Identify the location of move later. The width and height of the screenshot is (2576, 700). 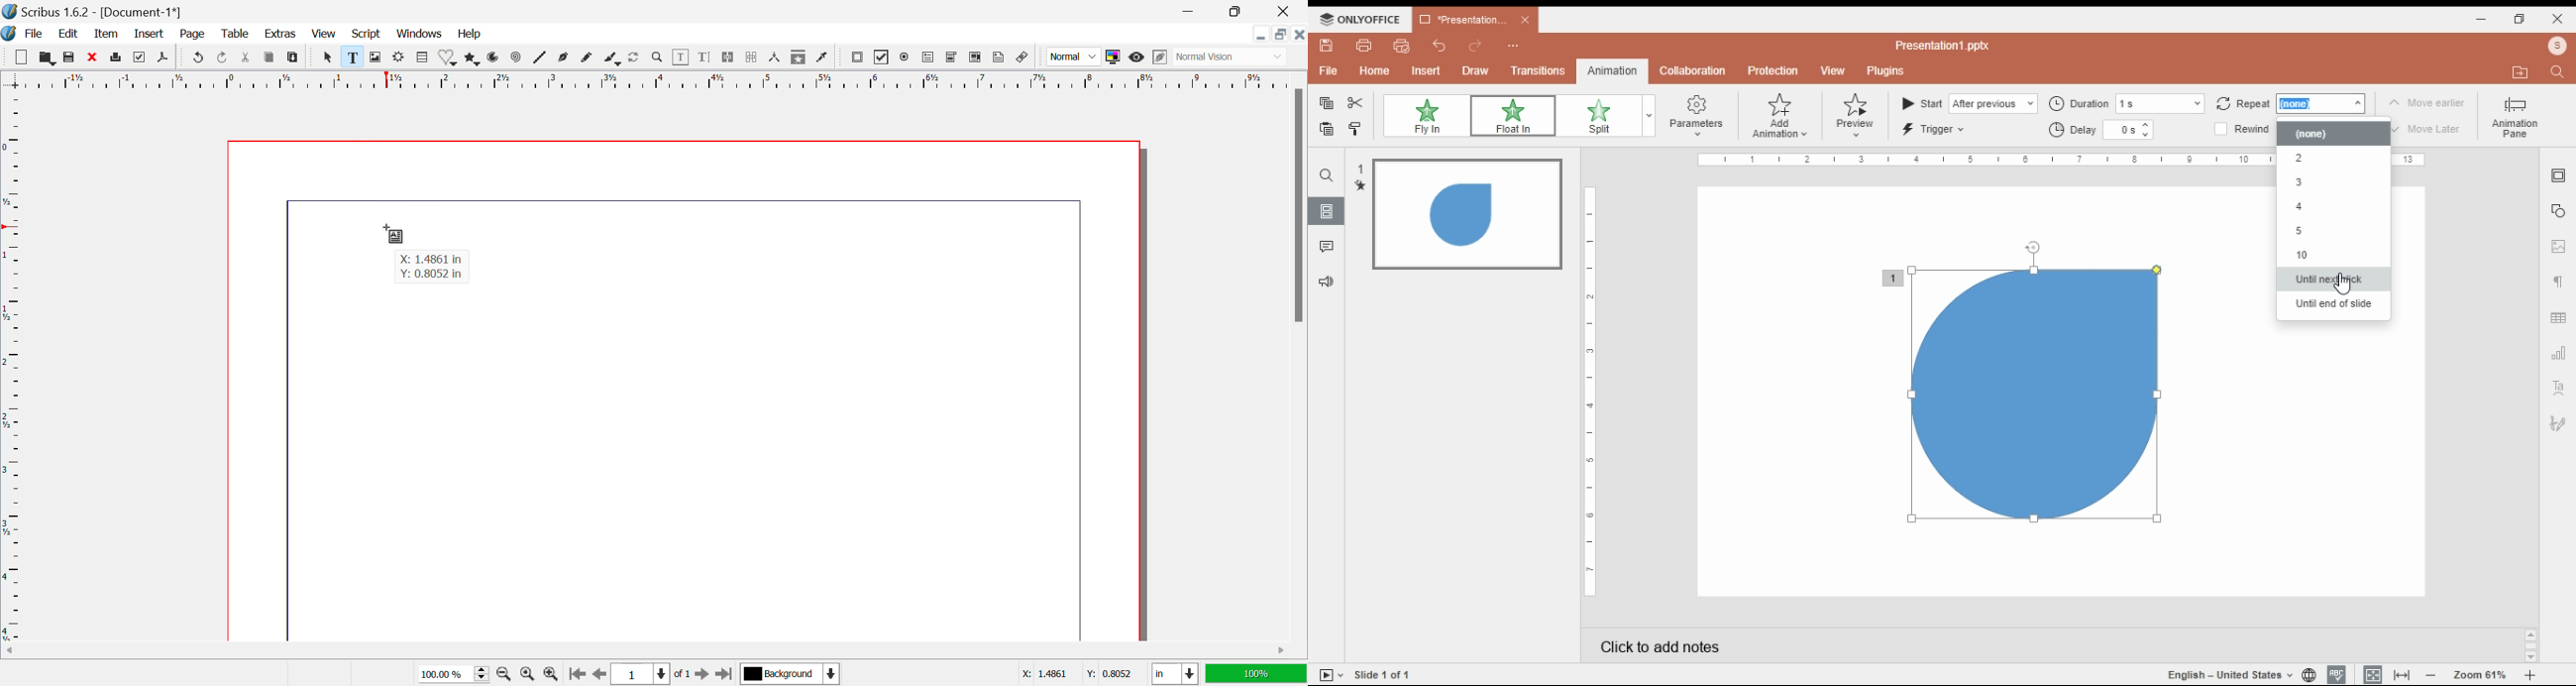
(2427, 131).